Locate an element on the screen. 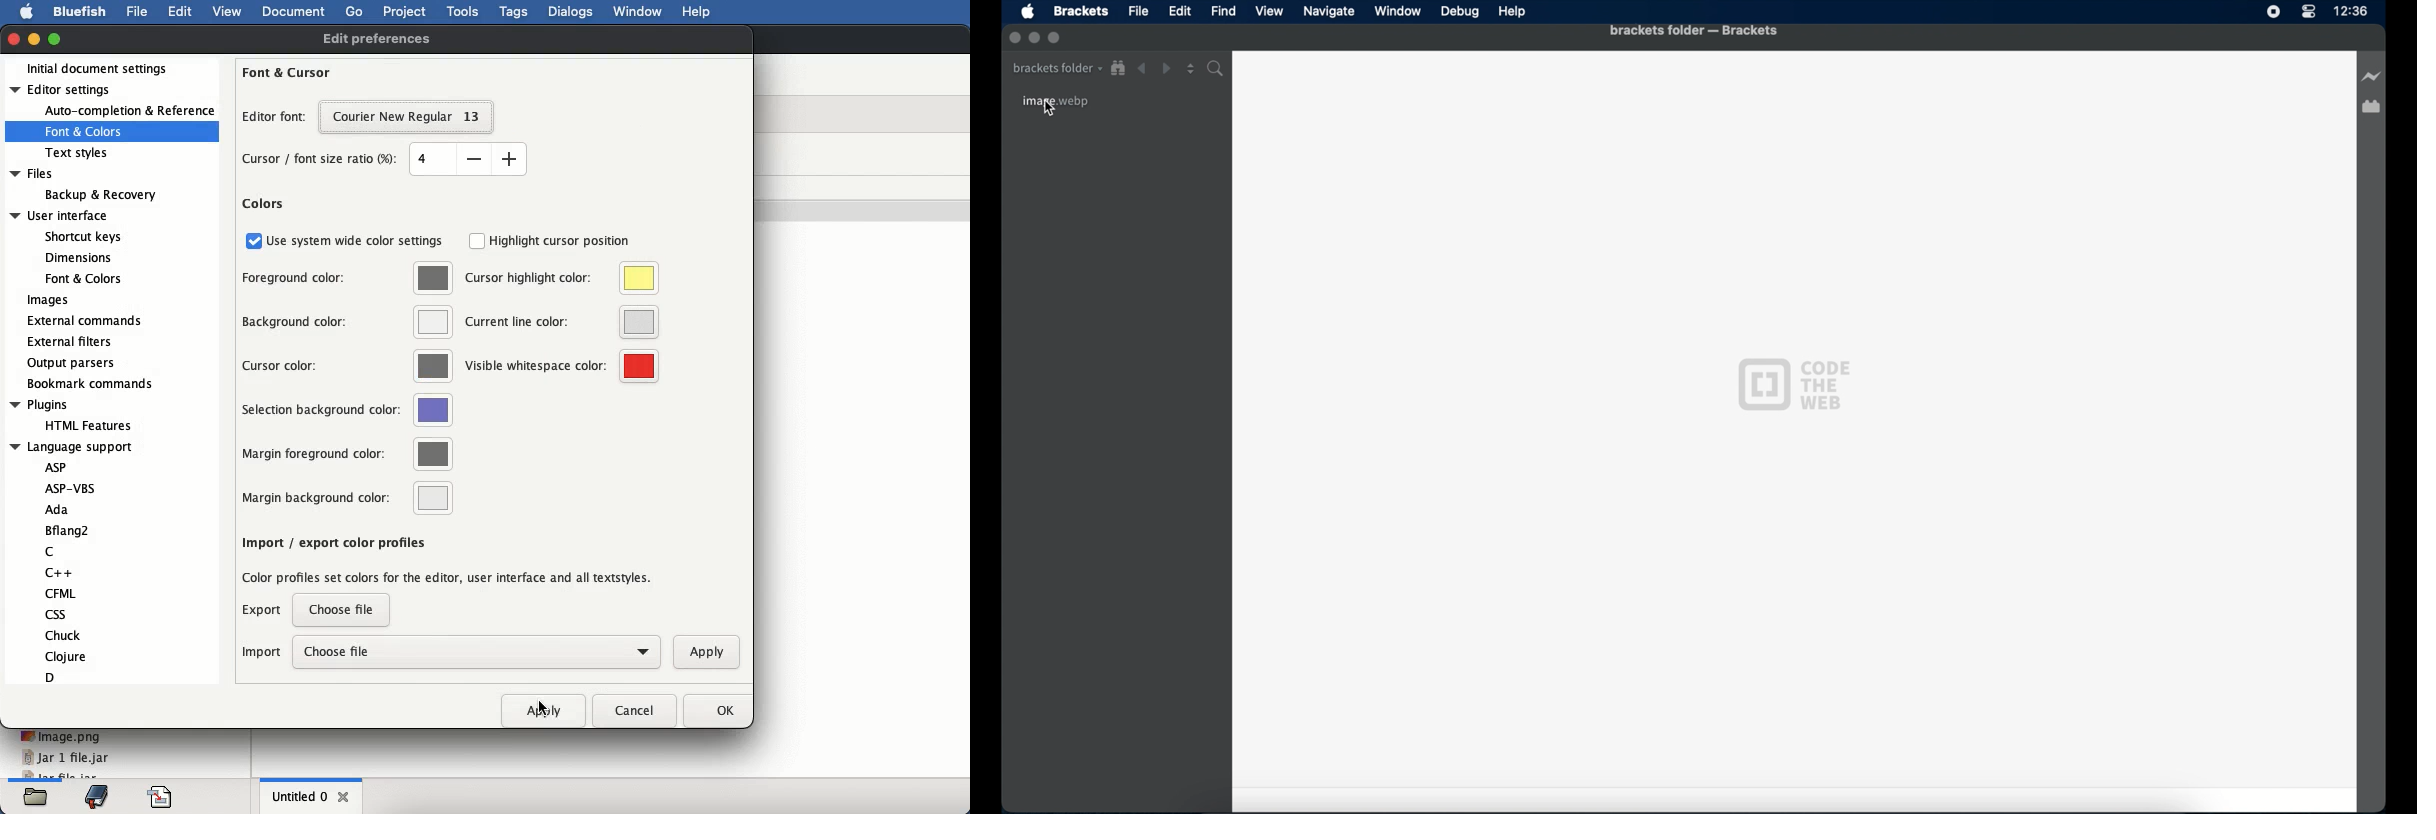 This screenshot has height=840, width=2436. cursor highlight color is located at coordinates (561, 279).